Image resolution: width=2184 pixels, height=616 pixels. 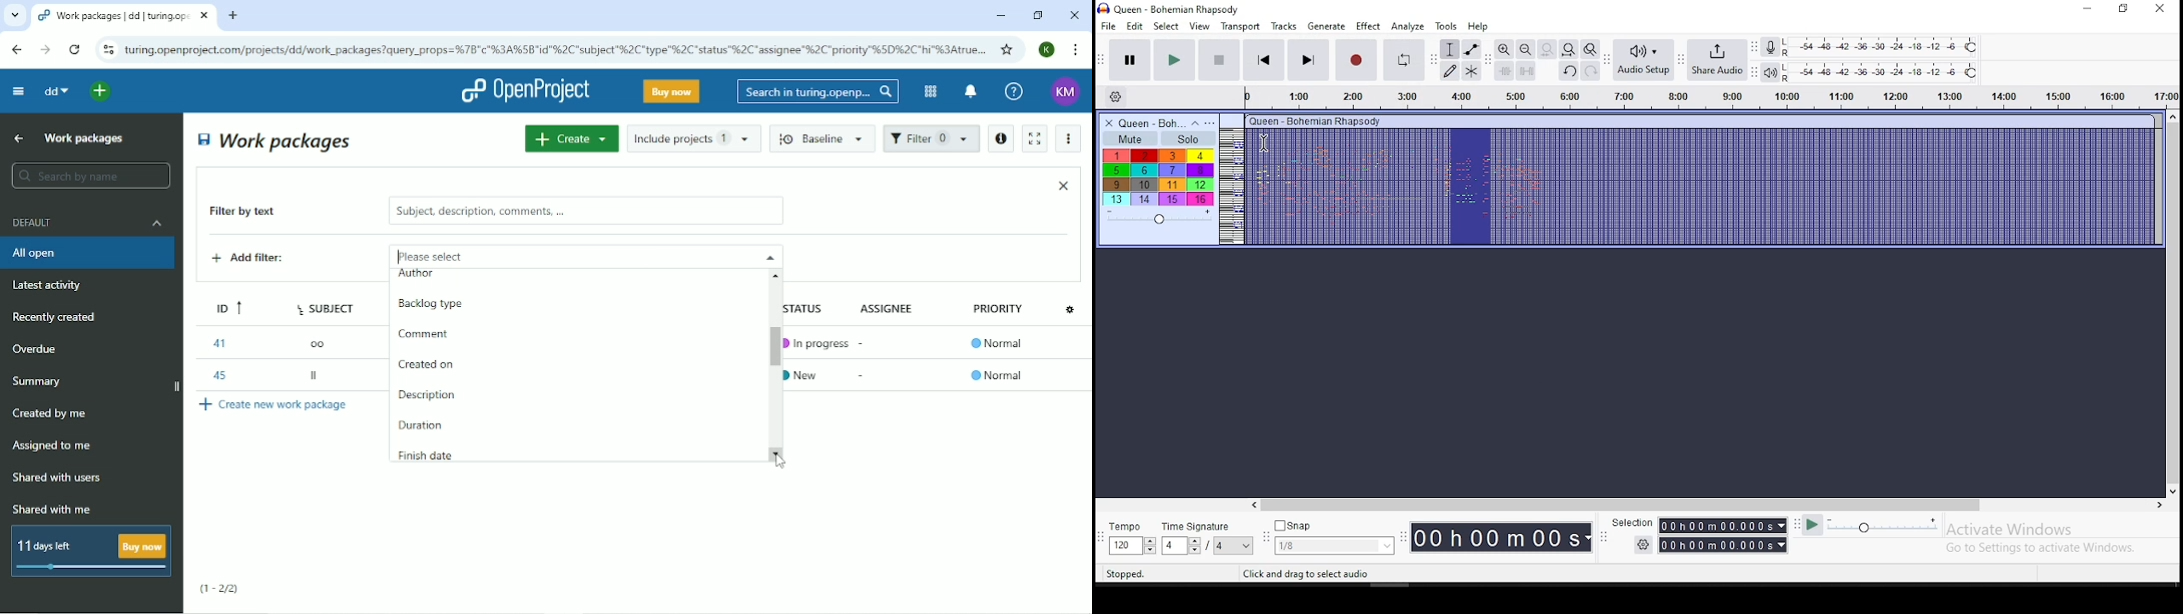 I want to click on All open, so click(x=90, y=253).